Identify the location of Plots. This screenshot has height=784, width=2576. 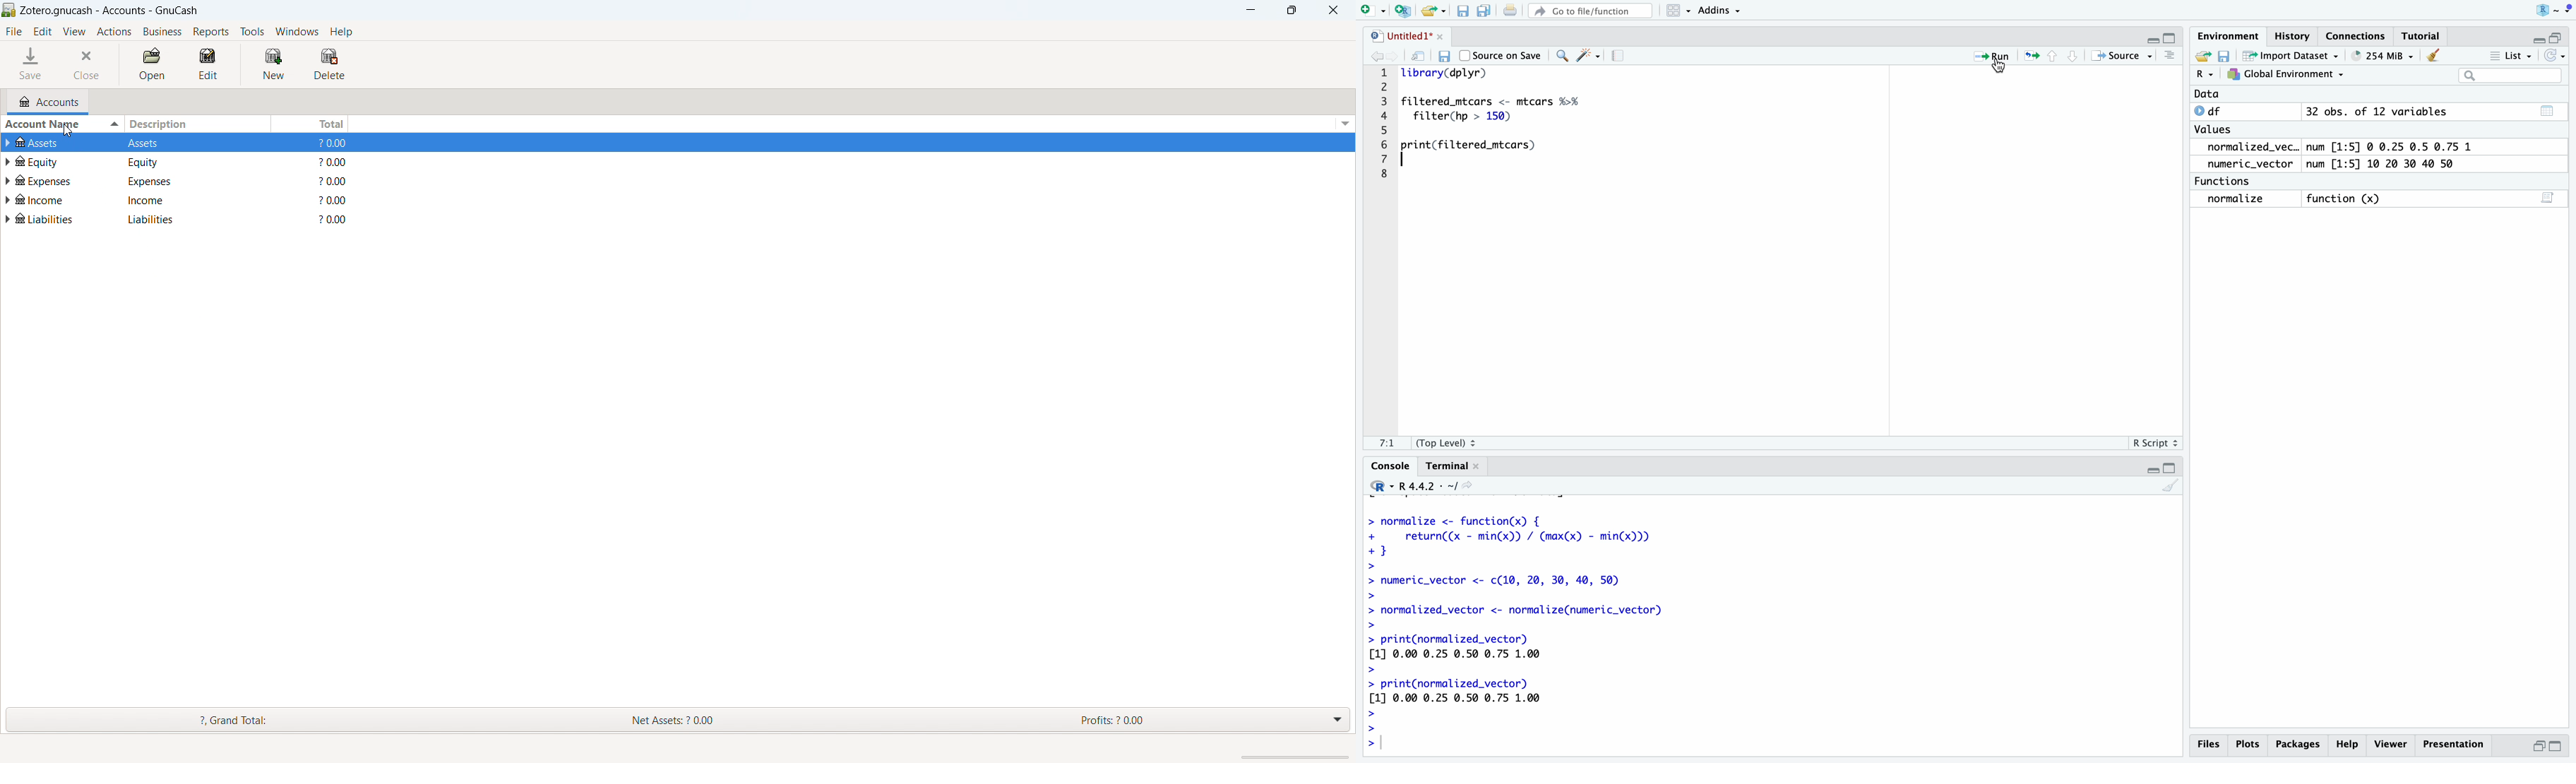
(2247, 745).